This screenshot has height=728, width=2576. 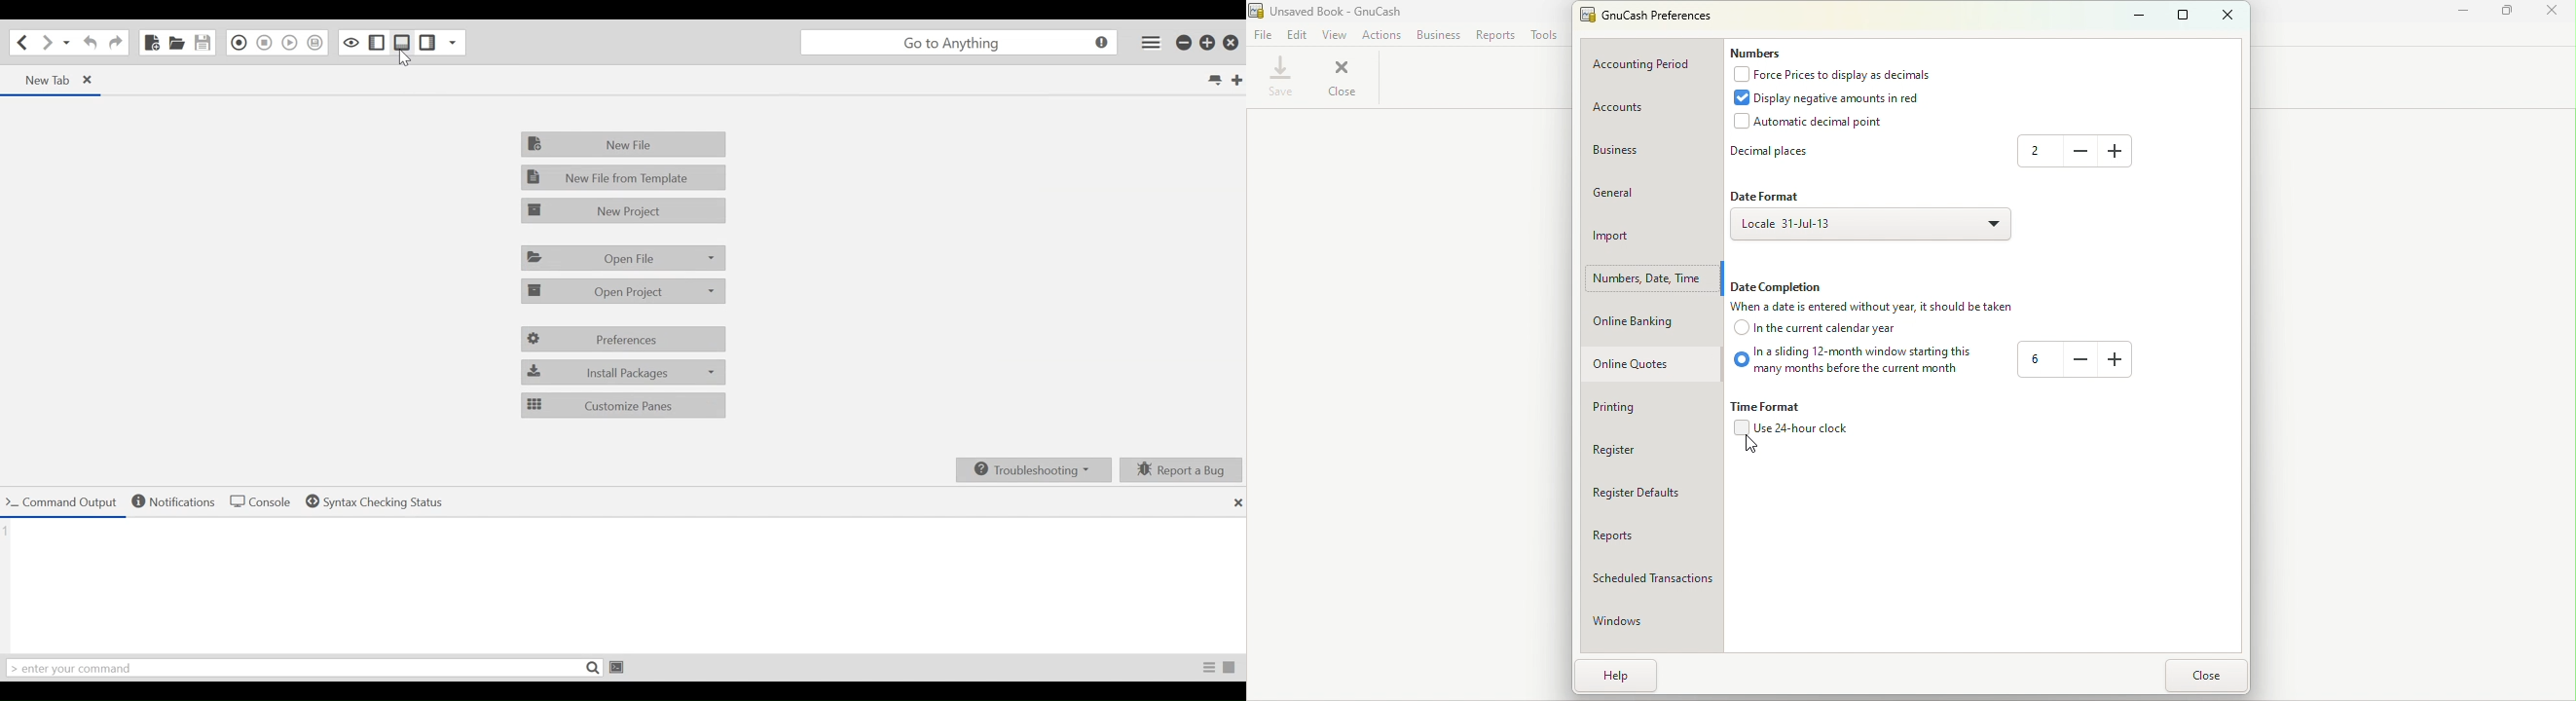 I want to click on Reports, so click(x=1640, y=531).